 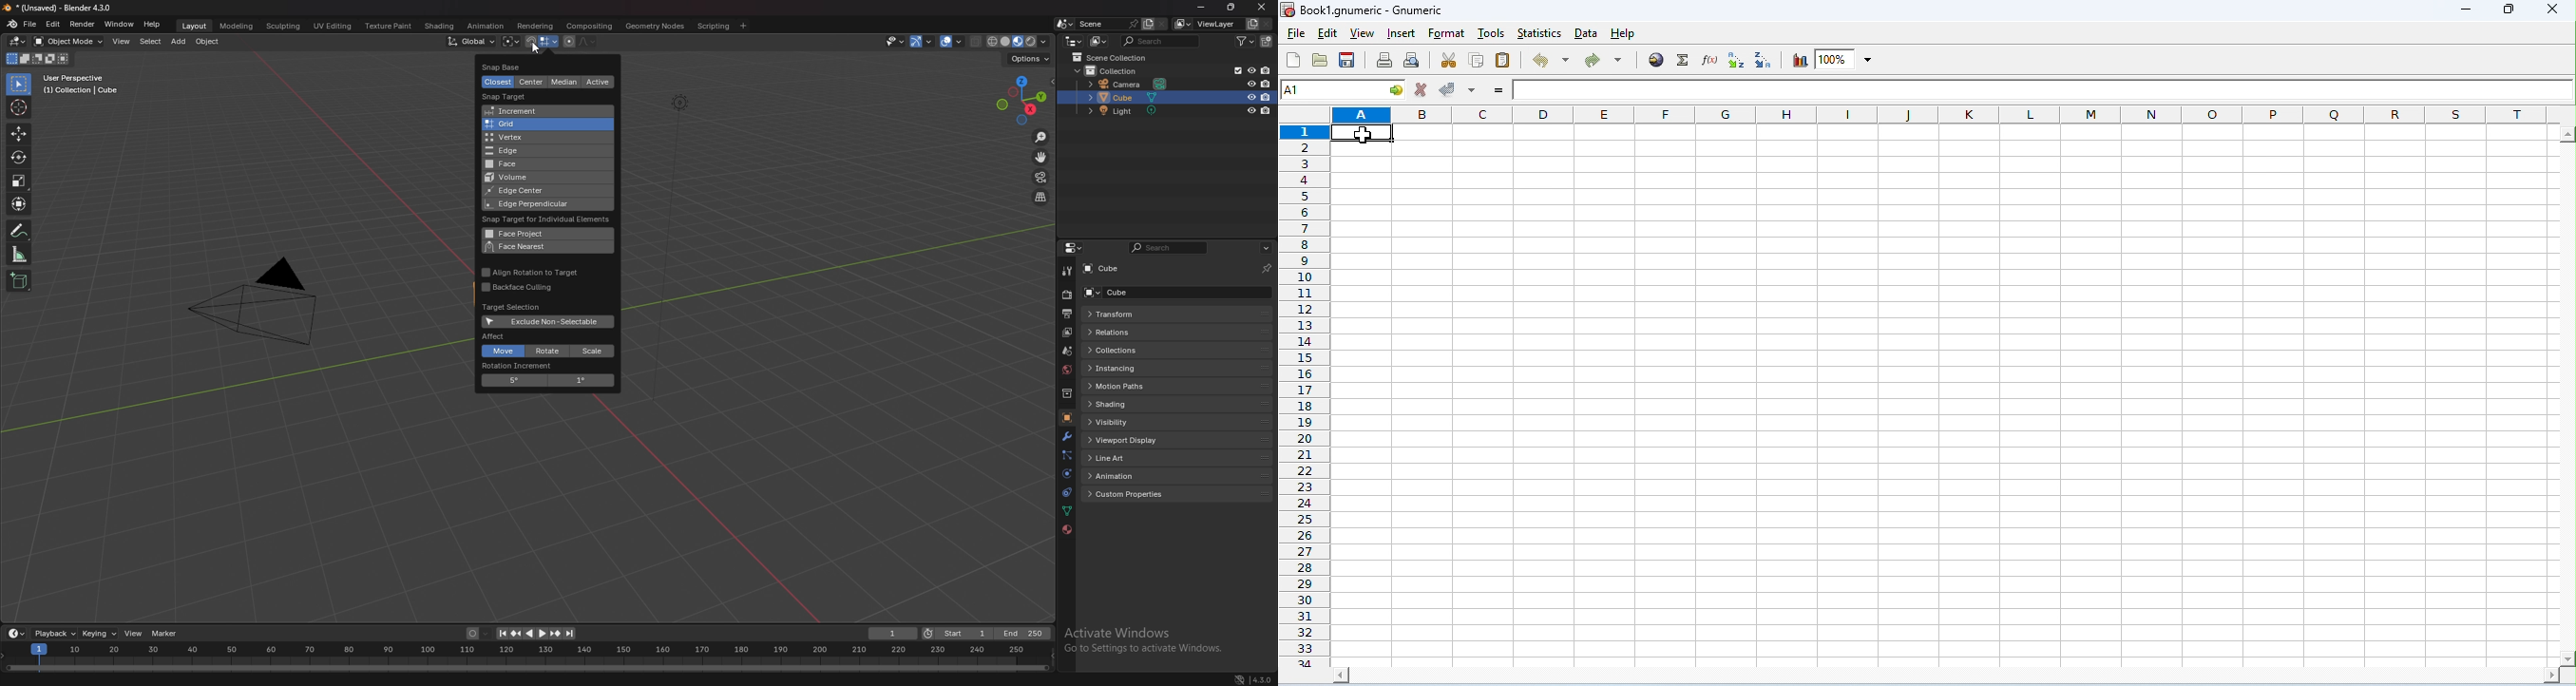 What do you see at coordinates (1709, 59) in the screenshot?
I see `function wizard` at bounding box center [1709, 59].